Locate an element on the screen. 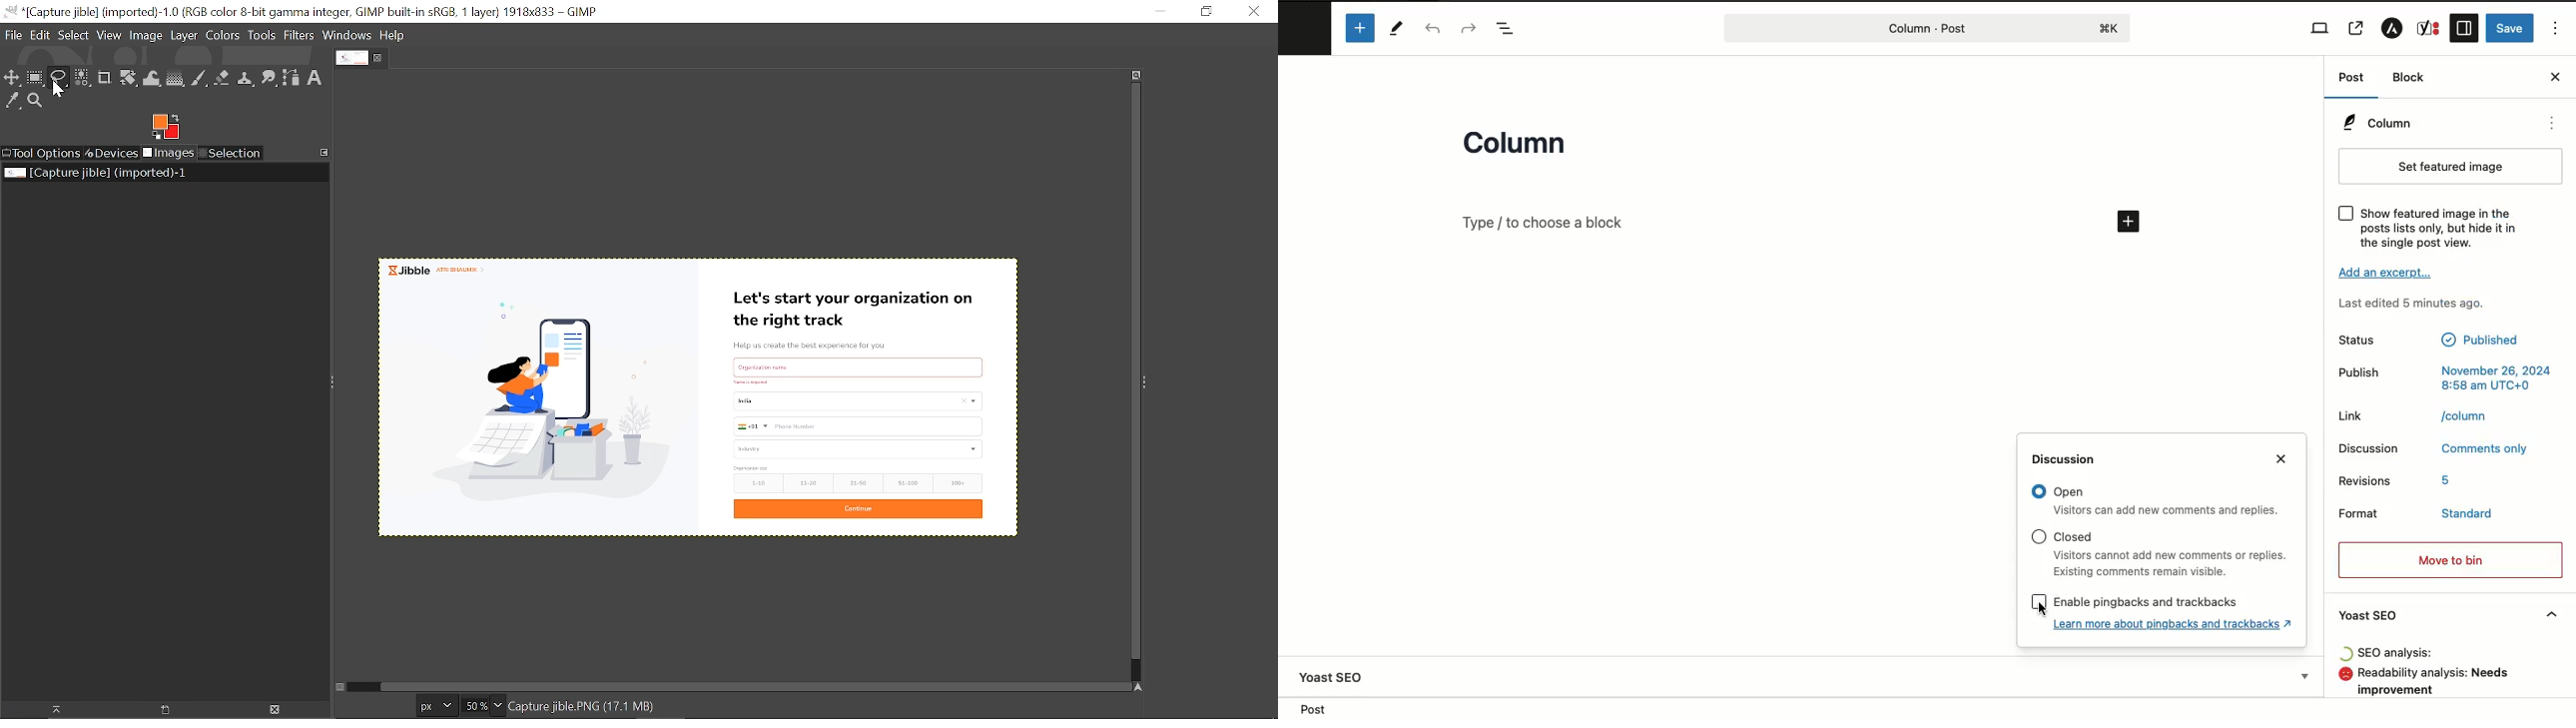 The height and width of the screenshot is (728, 2576). Post is located at coordinates (1909, 28).